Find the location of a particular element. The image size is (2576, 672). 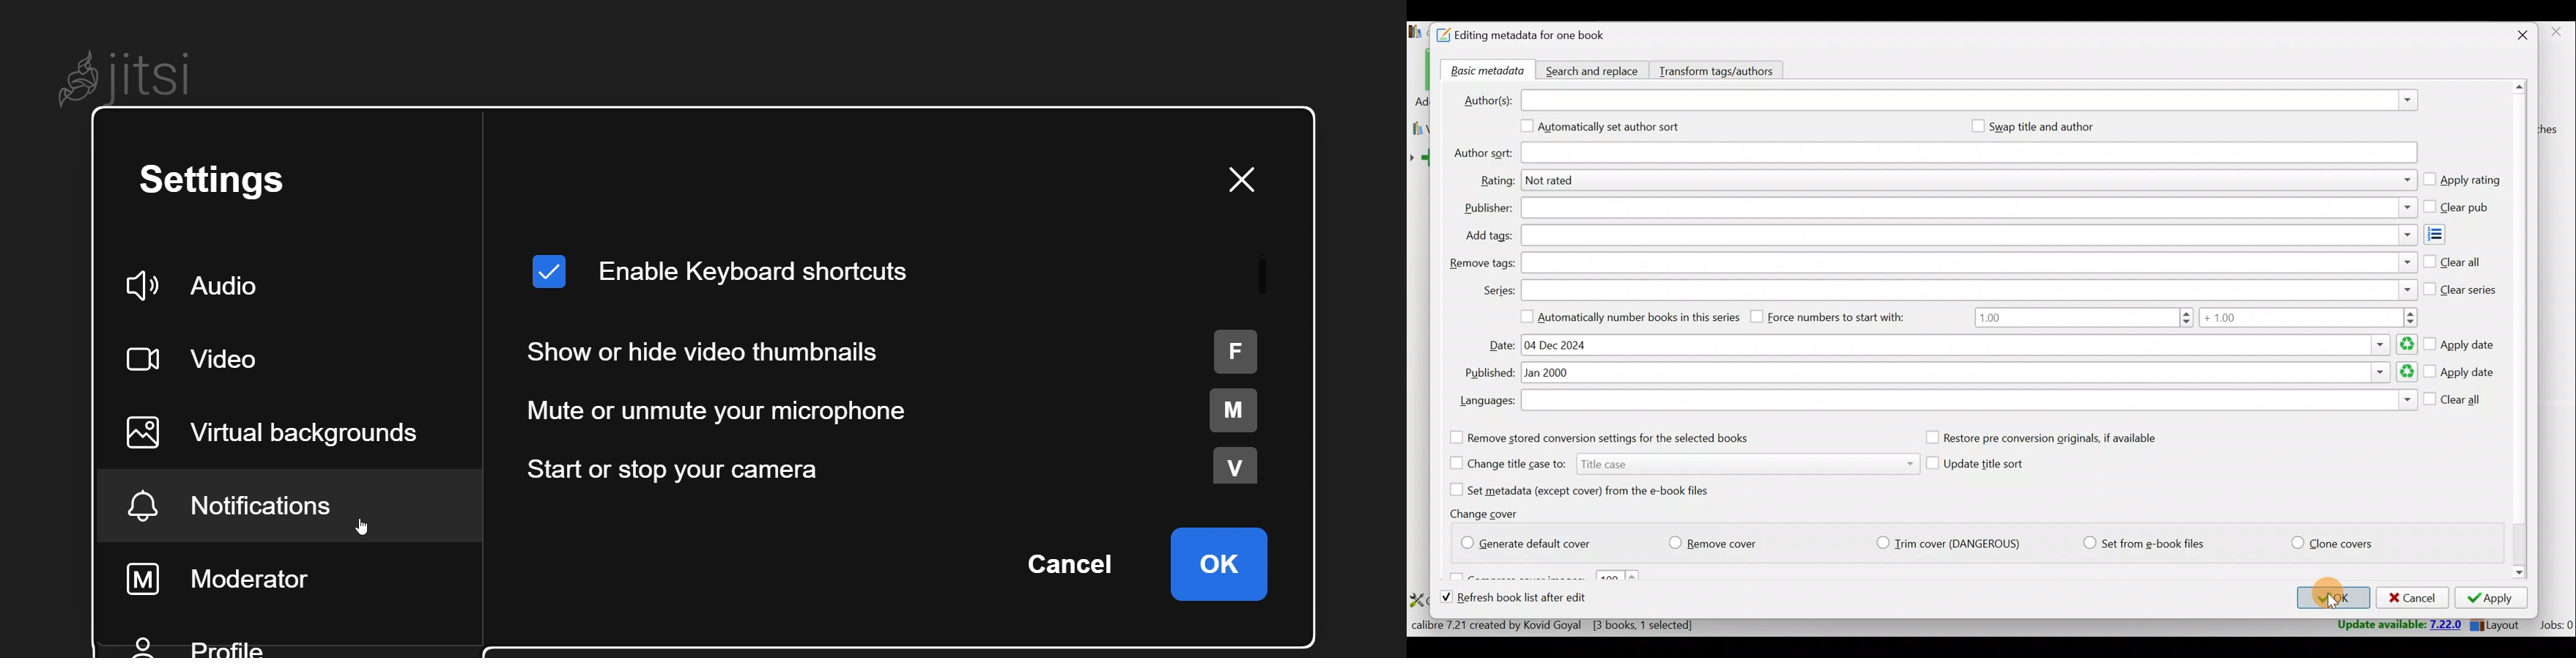

Search and replace is located at coordinates (1594, 69).